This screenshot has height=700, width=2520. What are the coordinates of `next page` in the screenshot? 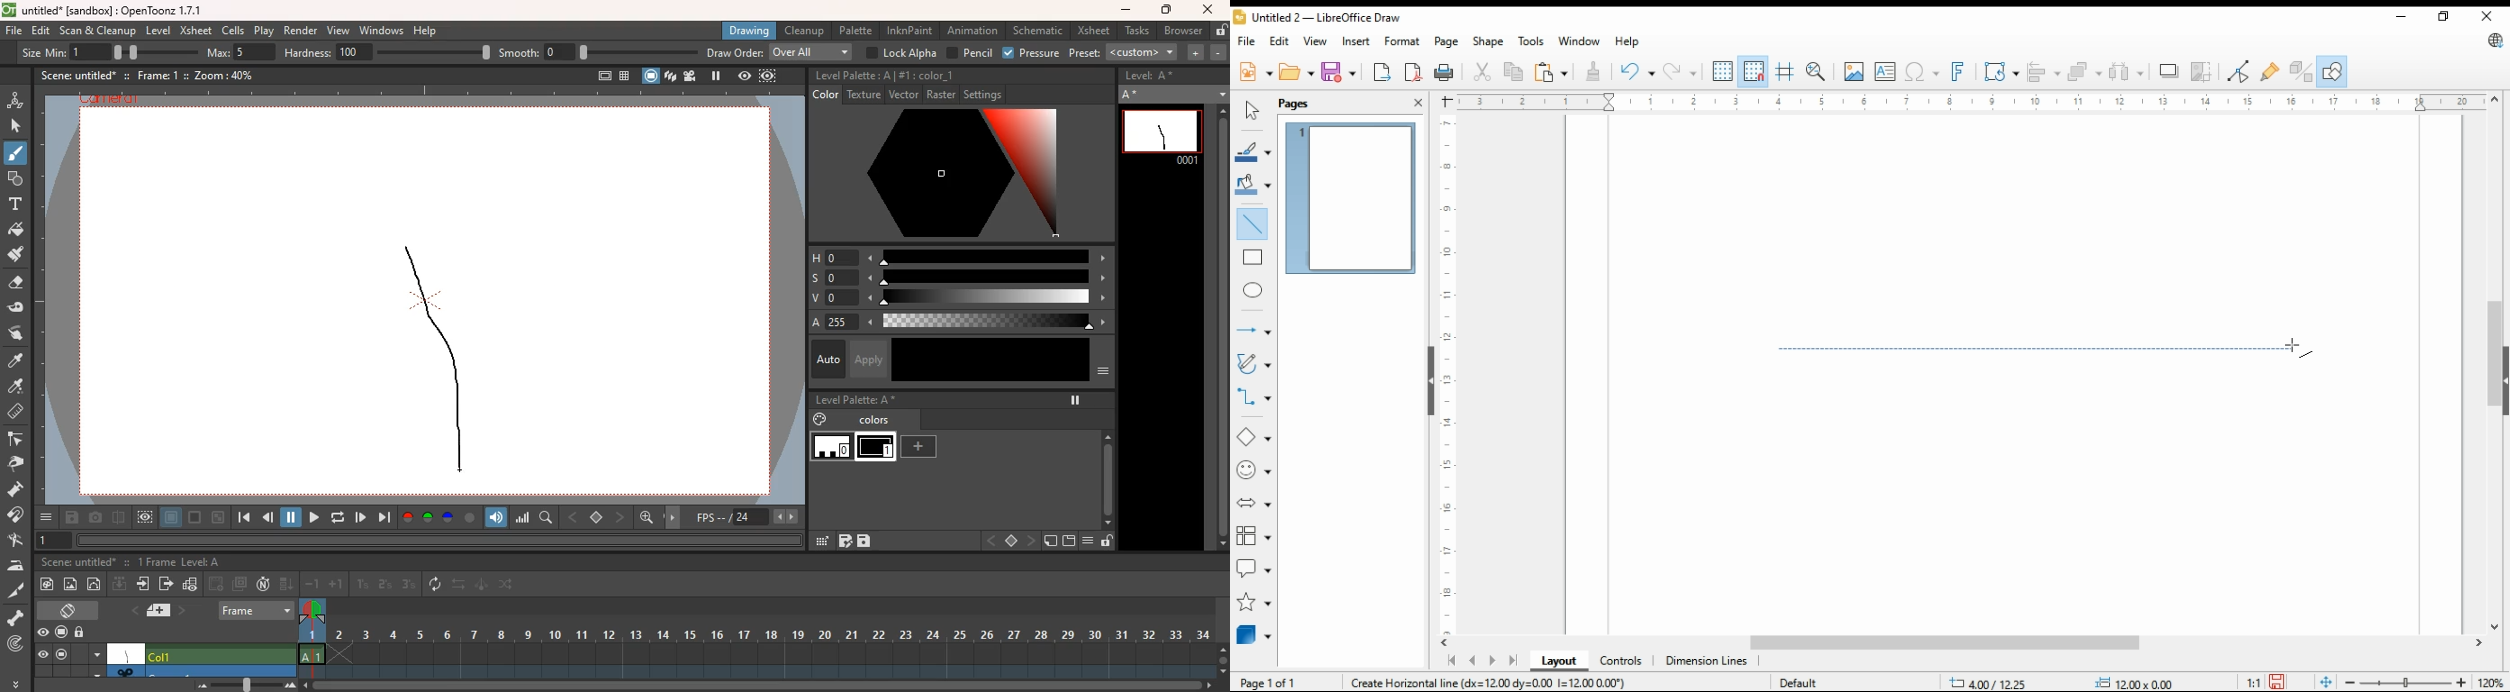 It's located at (1491, 661).